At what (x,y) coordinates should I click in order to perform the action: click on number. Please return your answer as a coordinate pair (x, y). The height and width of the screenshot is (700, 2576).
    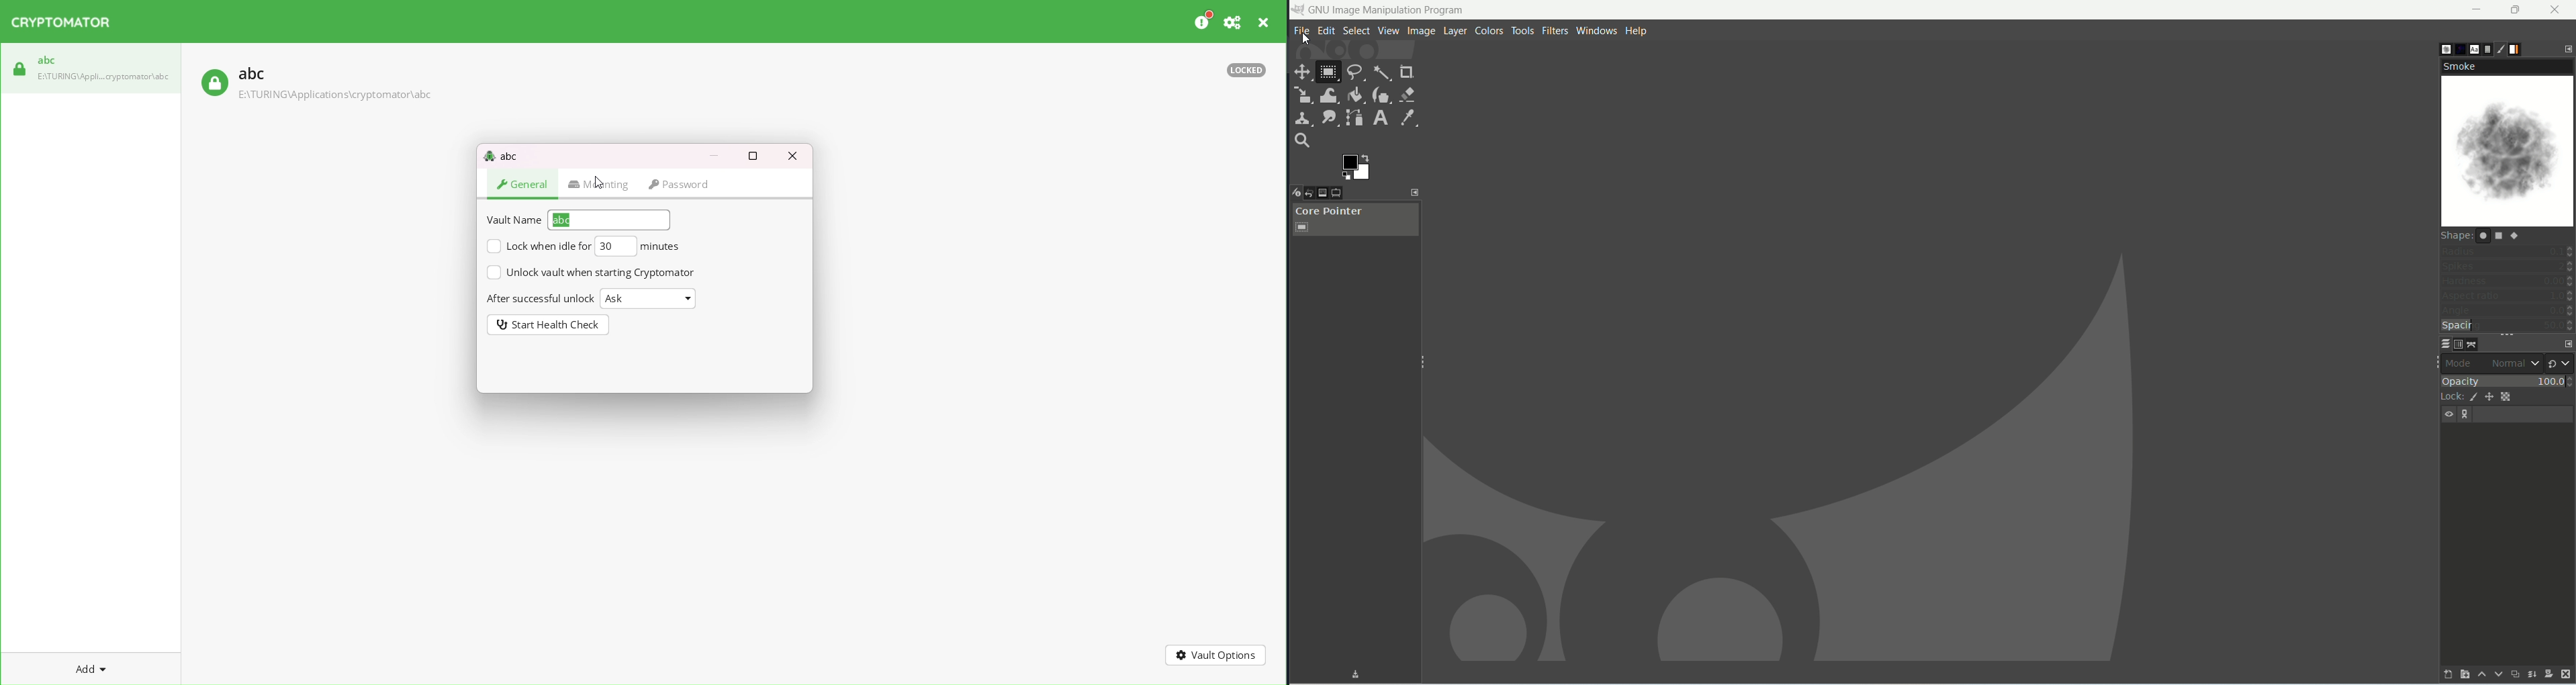
    Looking at the image, I should click on (617, 245).